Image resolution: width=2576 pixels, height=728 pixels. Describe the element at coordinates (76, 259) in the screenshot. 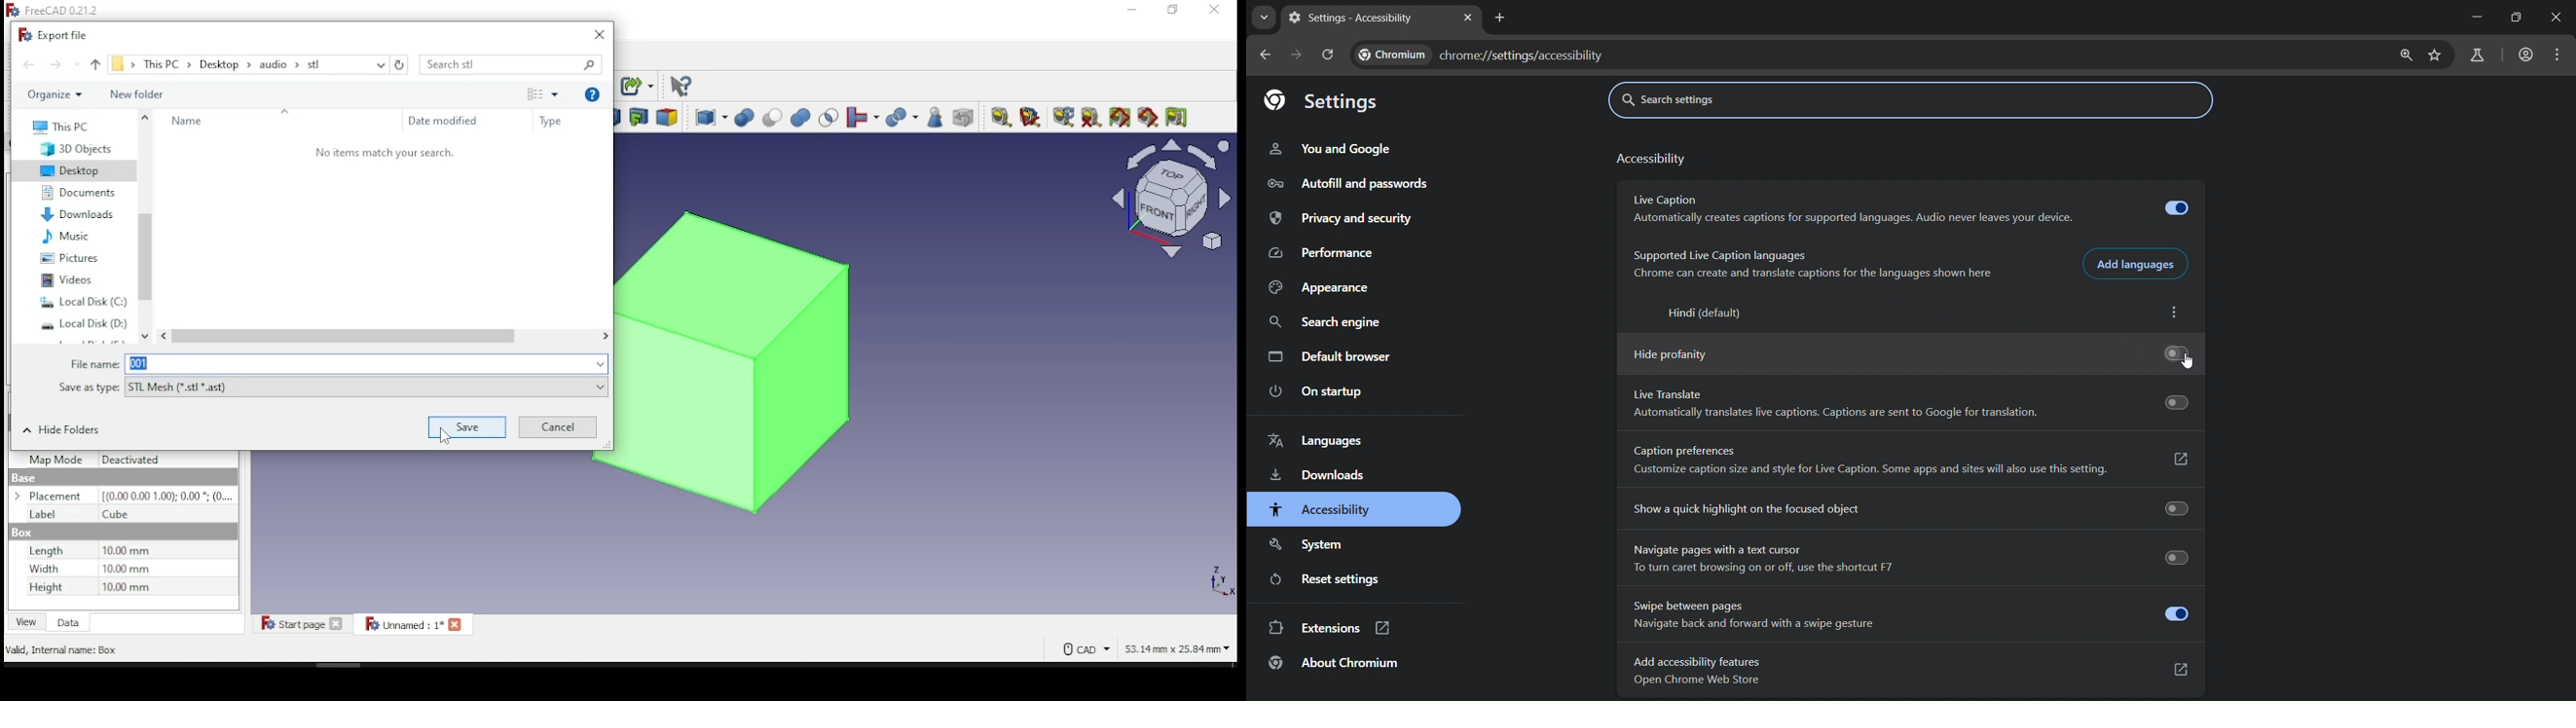

I see `pictures` at that location.